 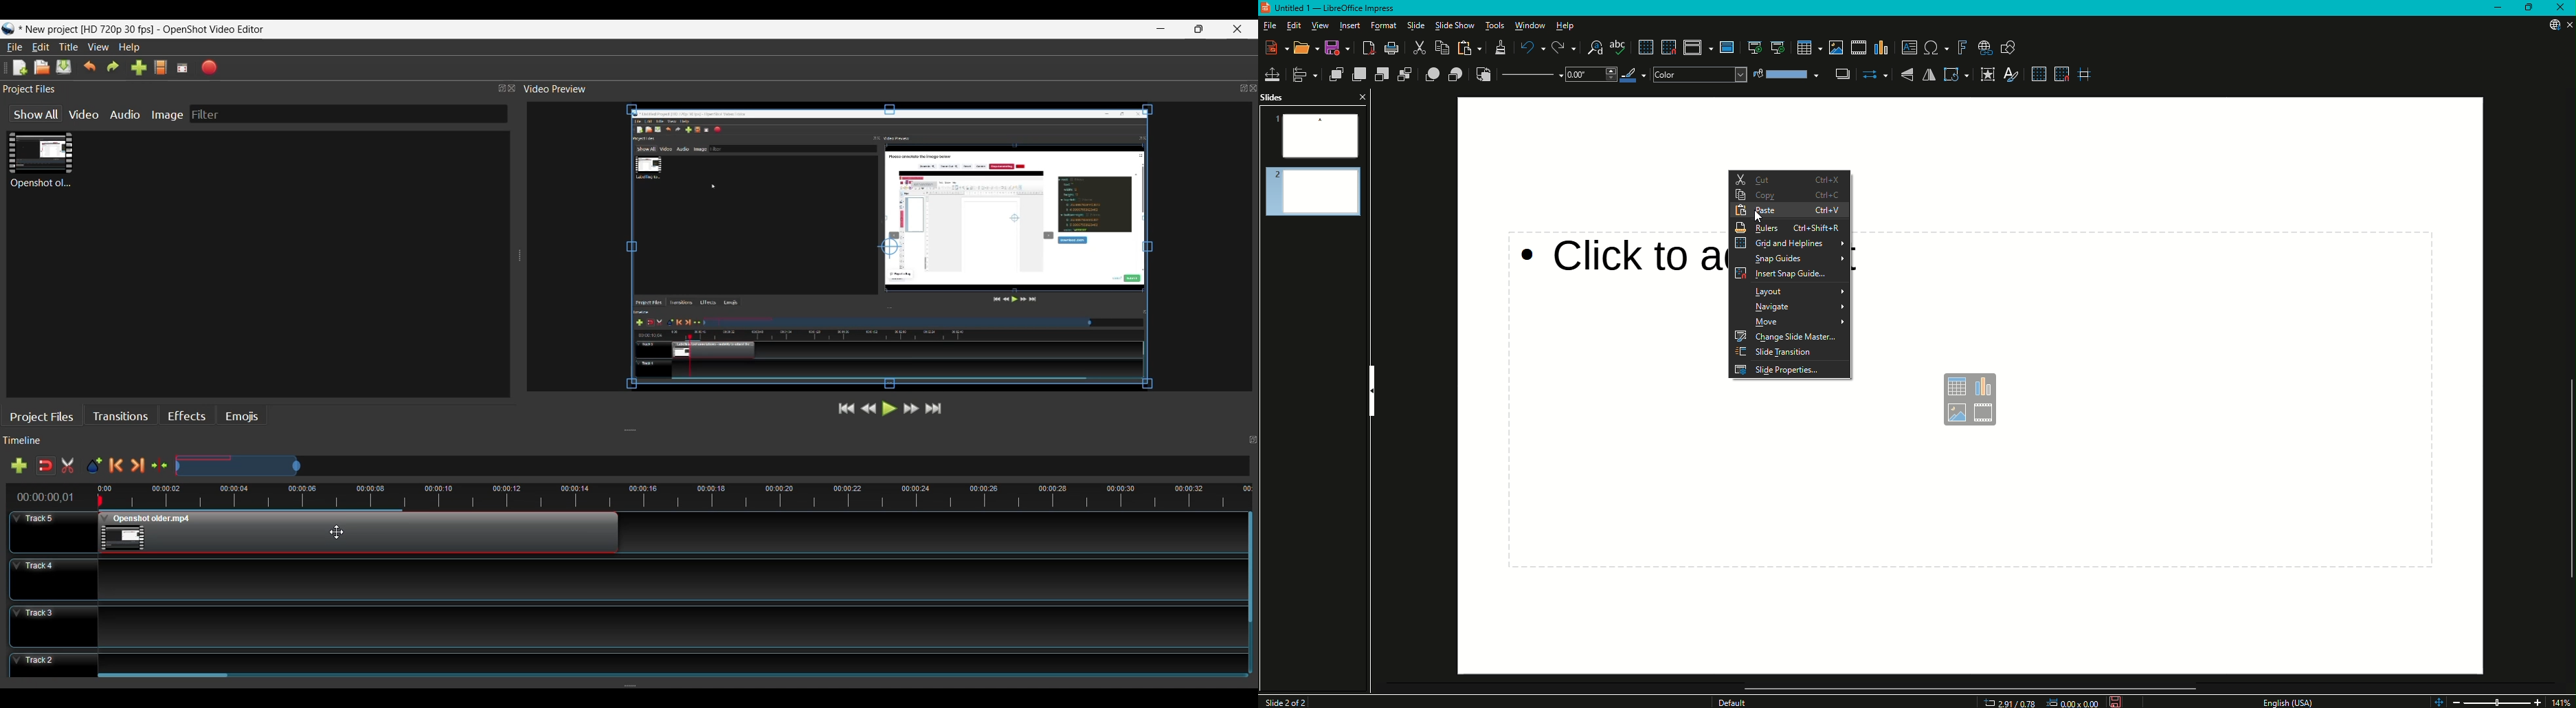 I want to click on Show All, so click(x=34, y=114).